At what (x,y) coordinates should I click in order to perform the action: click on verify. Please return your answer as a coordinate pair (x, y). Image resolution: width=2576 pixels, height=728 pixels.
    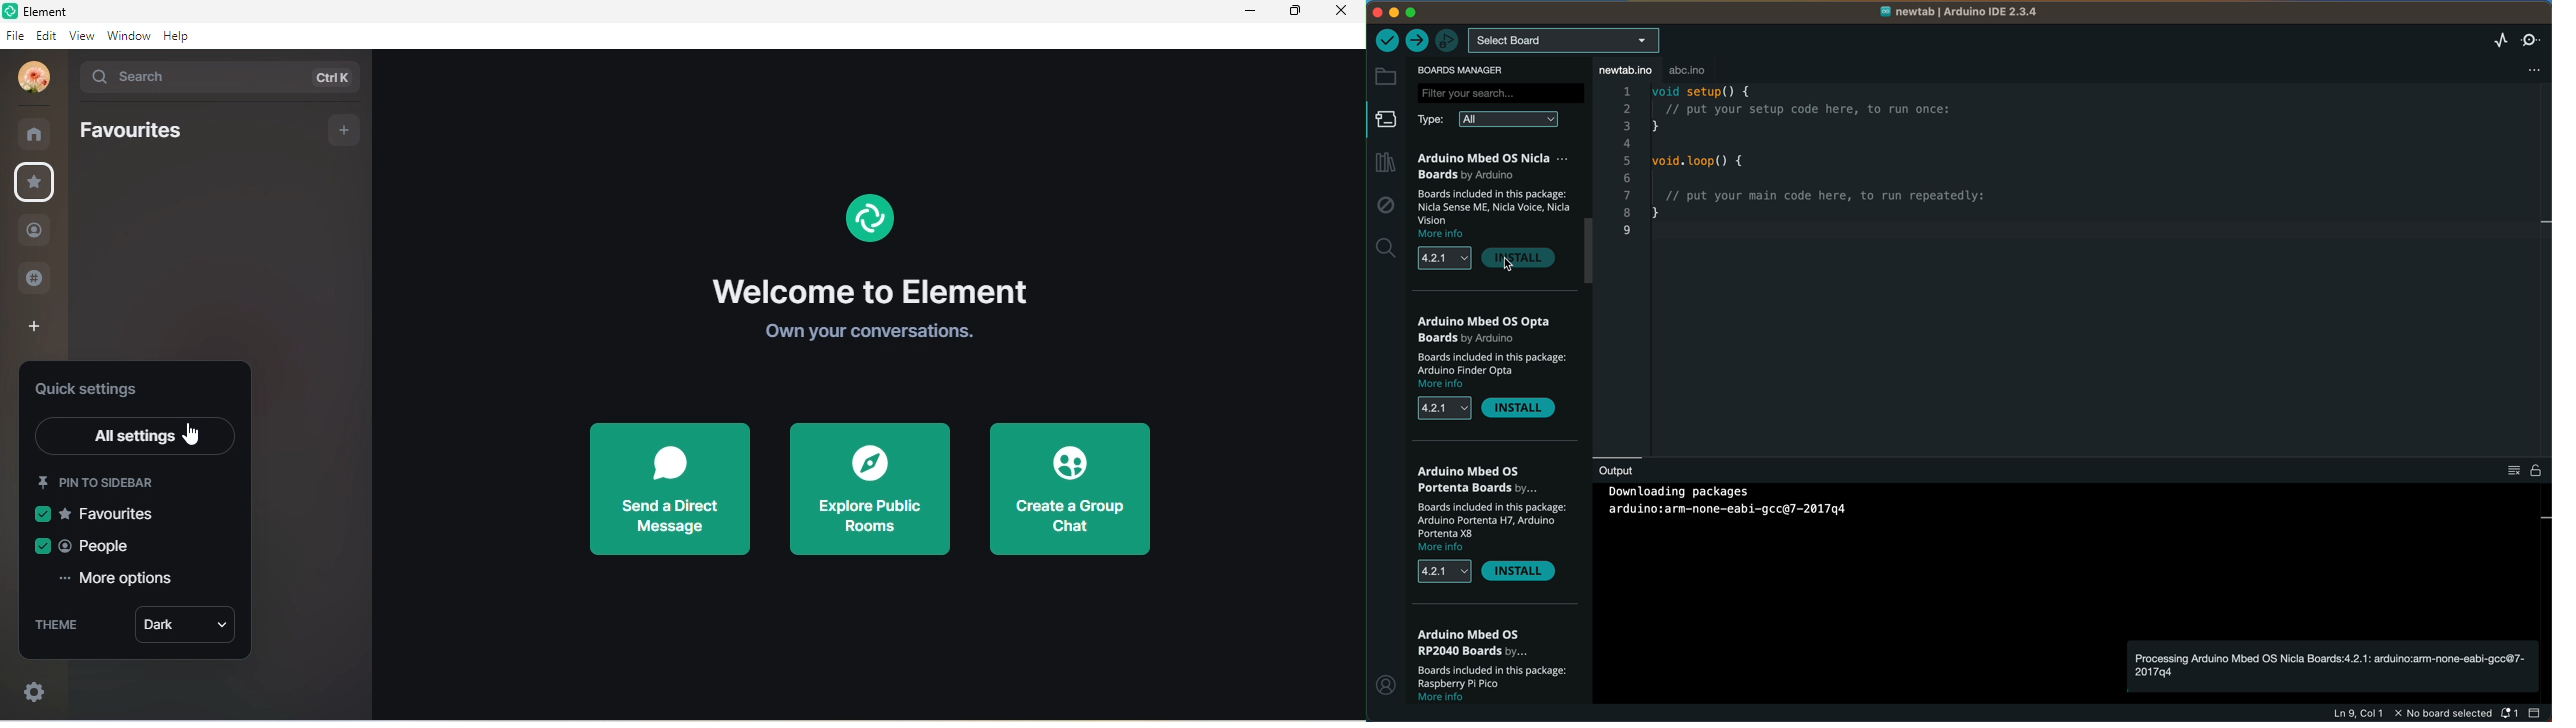
    Looking at the image, I should click on (1388, 41).